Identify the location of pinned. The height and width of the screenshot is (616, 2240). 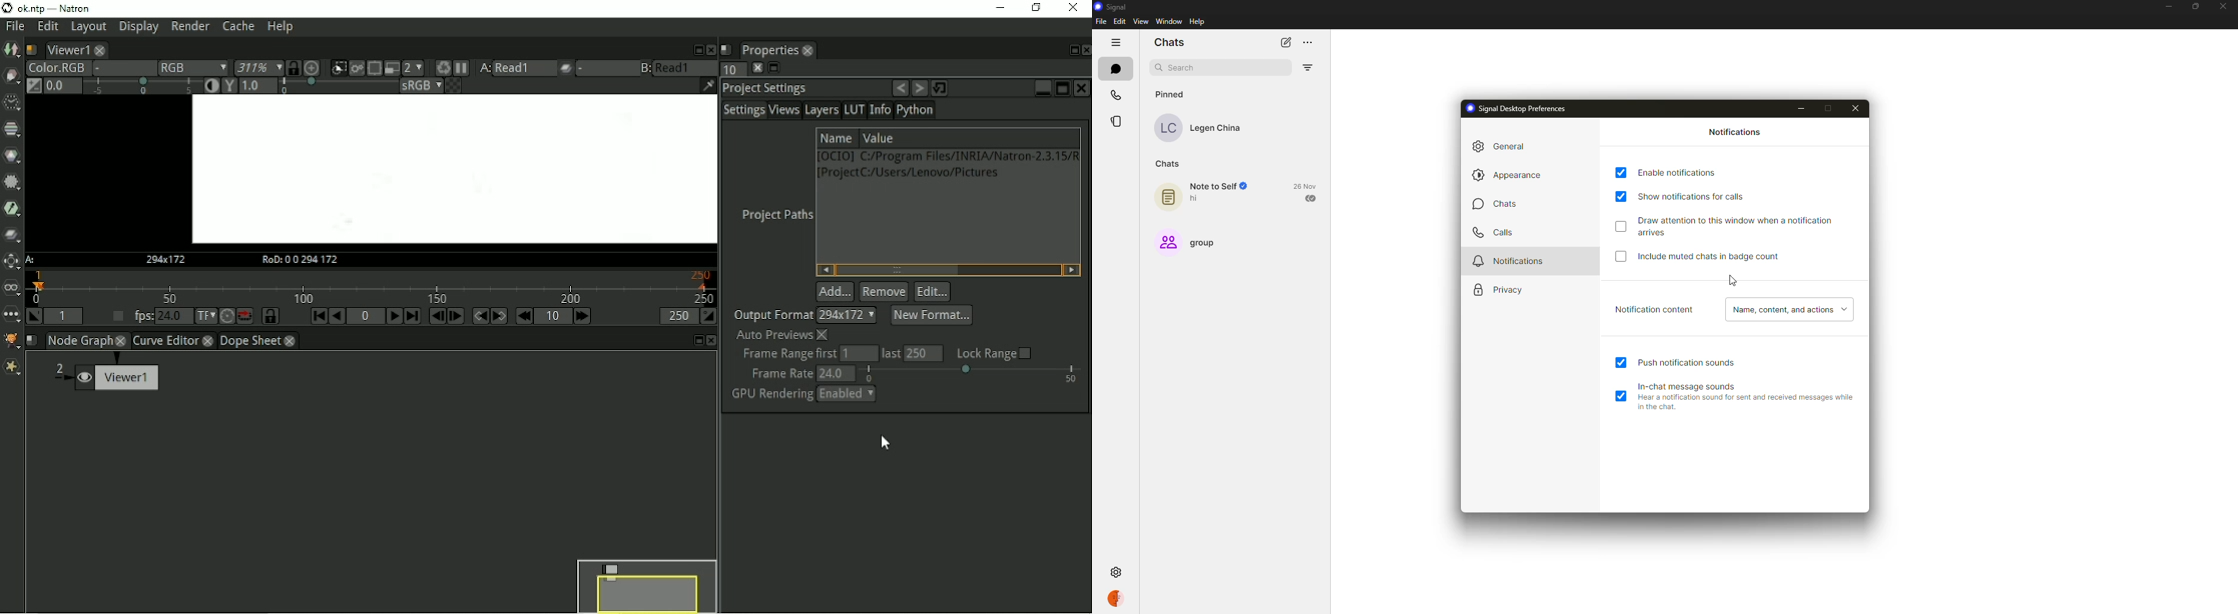
(1173, 94).